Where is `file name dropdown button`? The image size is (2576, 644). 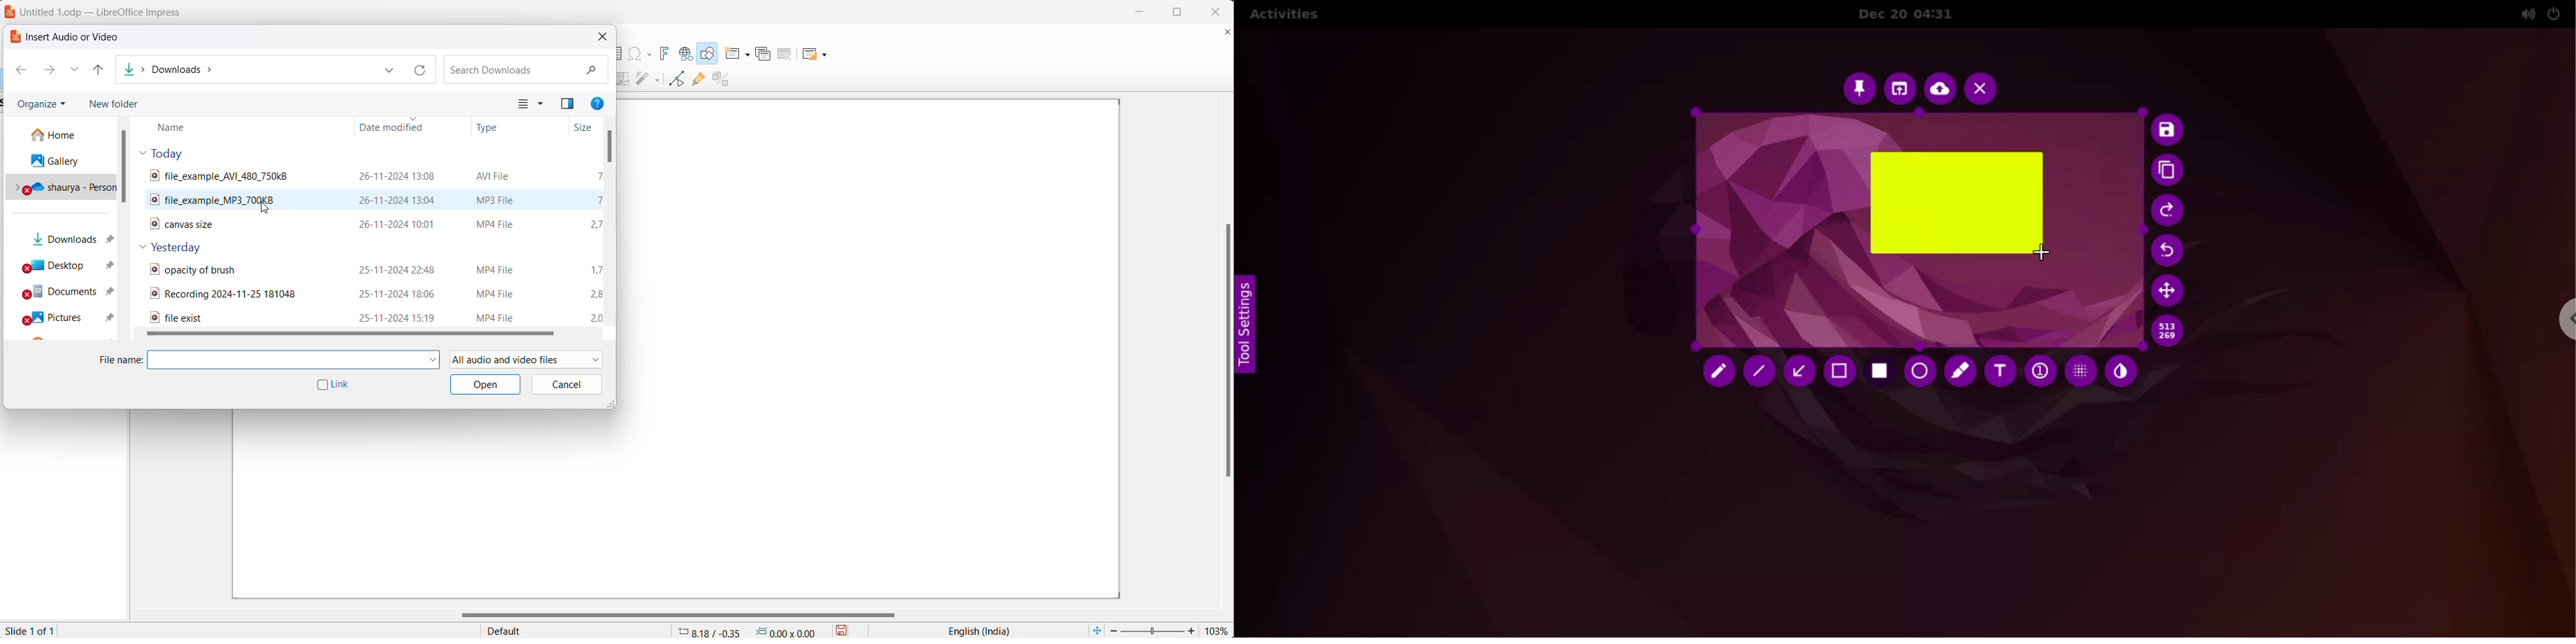
file name dropdown button is located at coordinates (435, 359).